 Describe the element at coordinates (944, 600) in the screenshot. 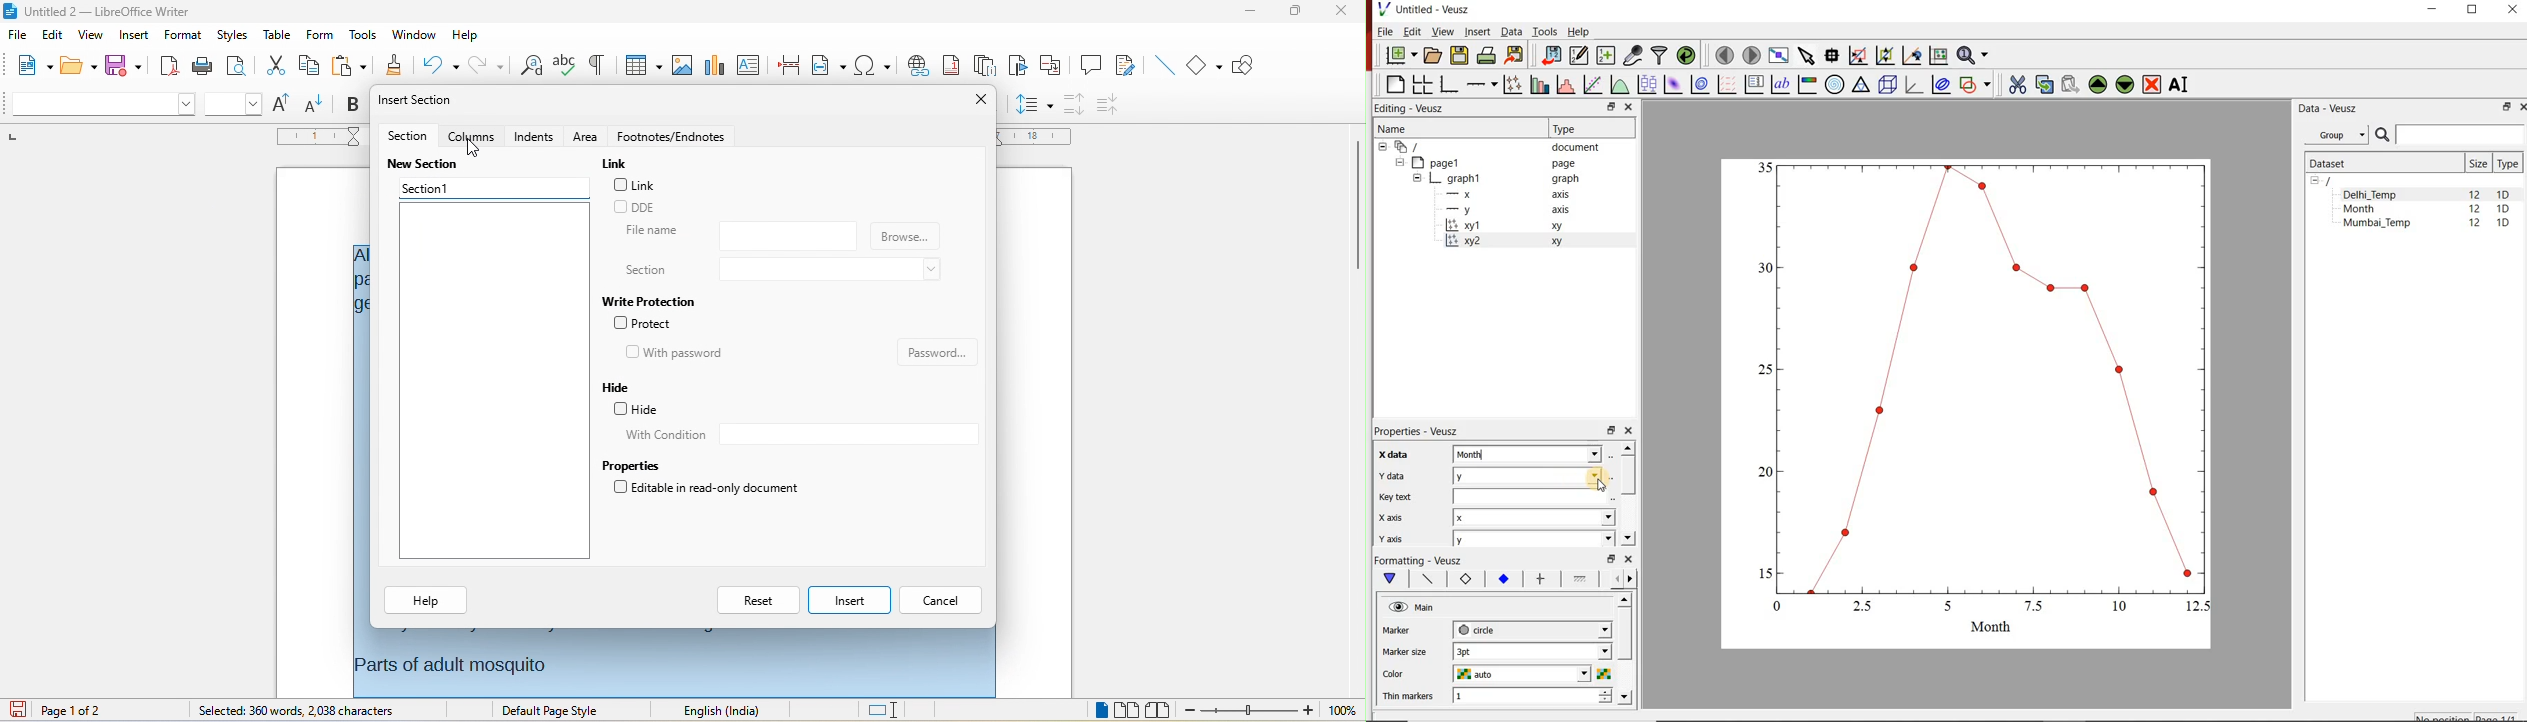

I see `cancel` at that location.